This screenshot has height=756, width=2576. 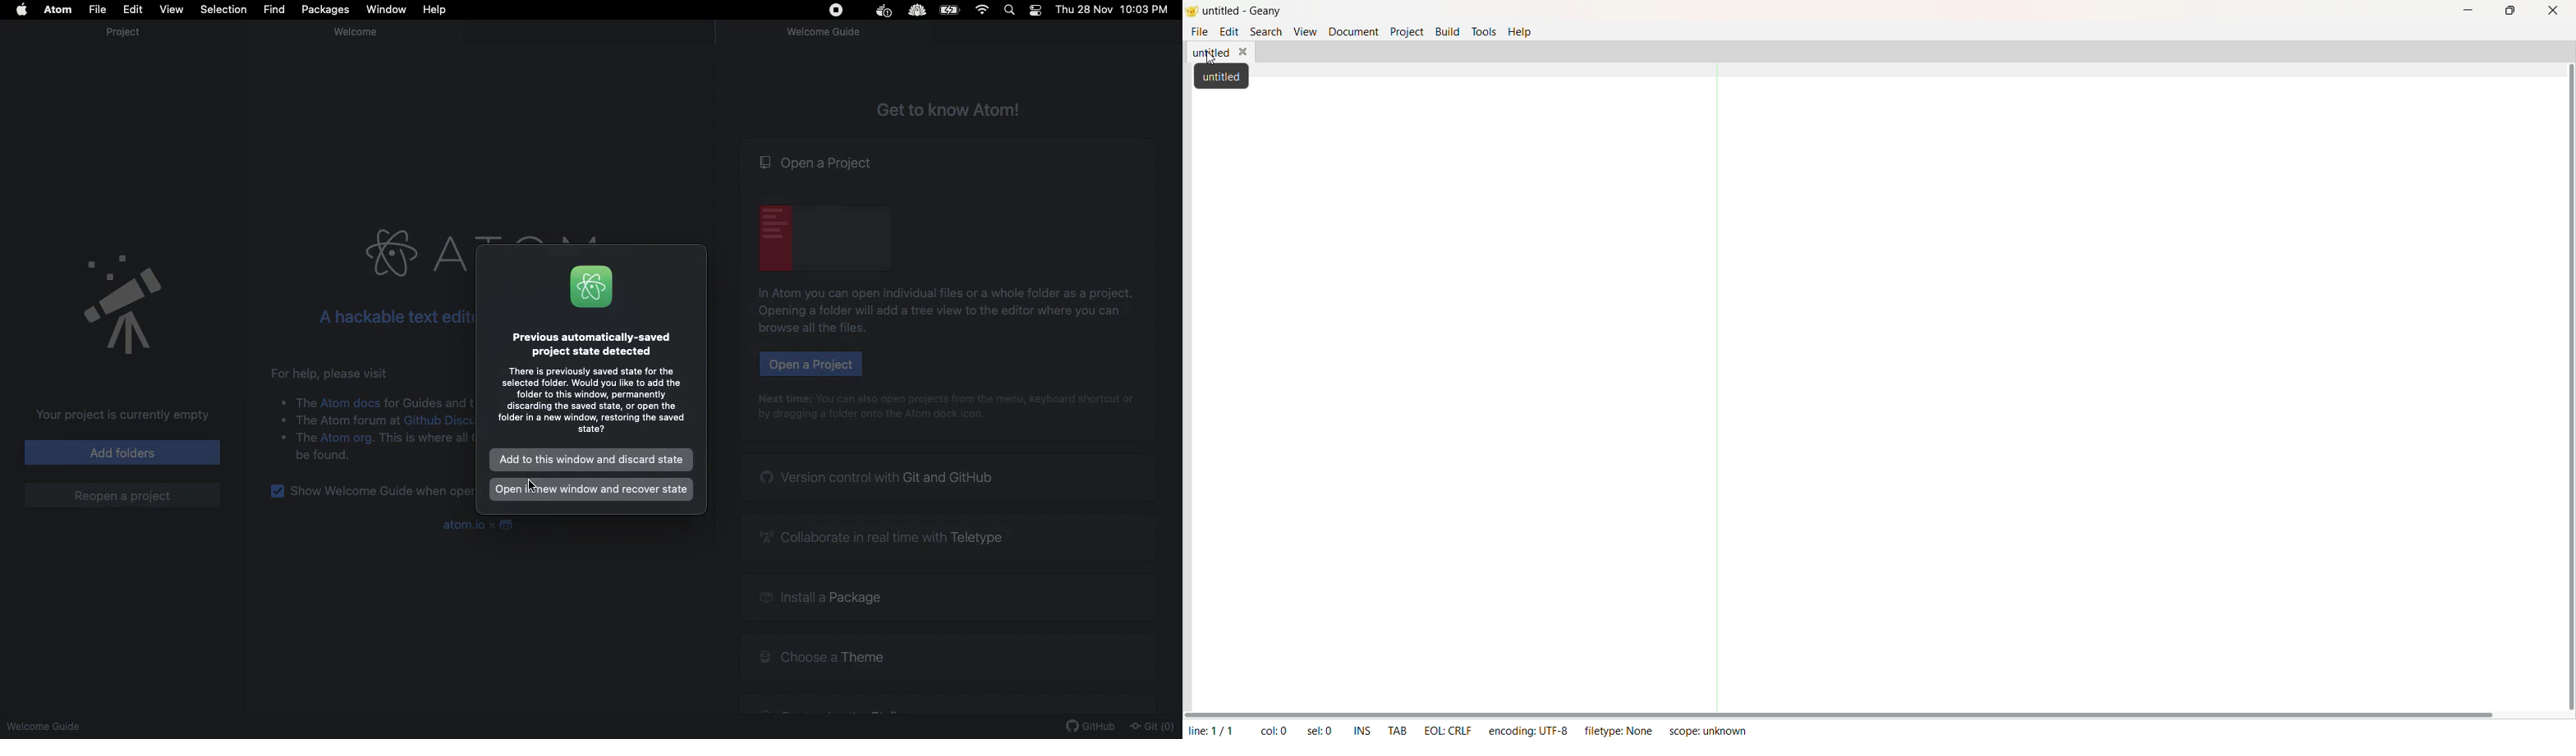 I want to click on Atom Docs, so click(x=351, y=402).